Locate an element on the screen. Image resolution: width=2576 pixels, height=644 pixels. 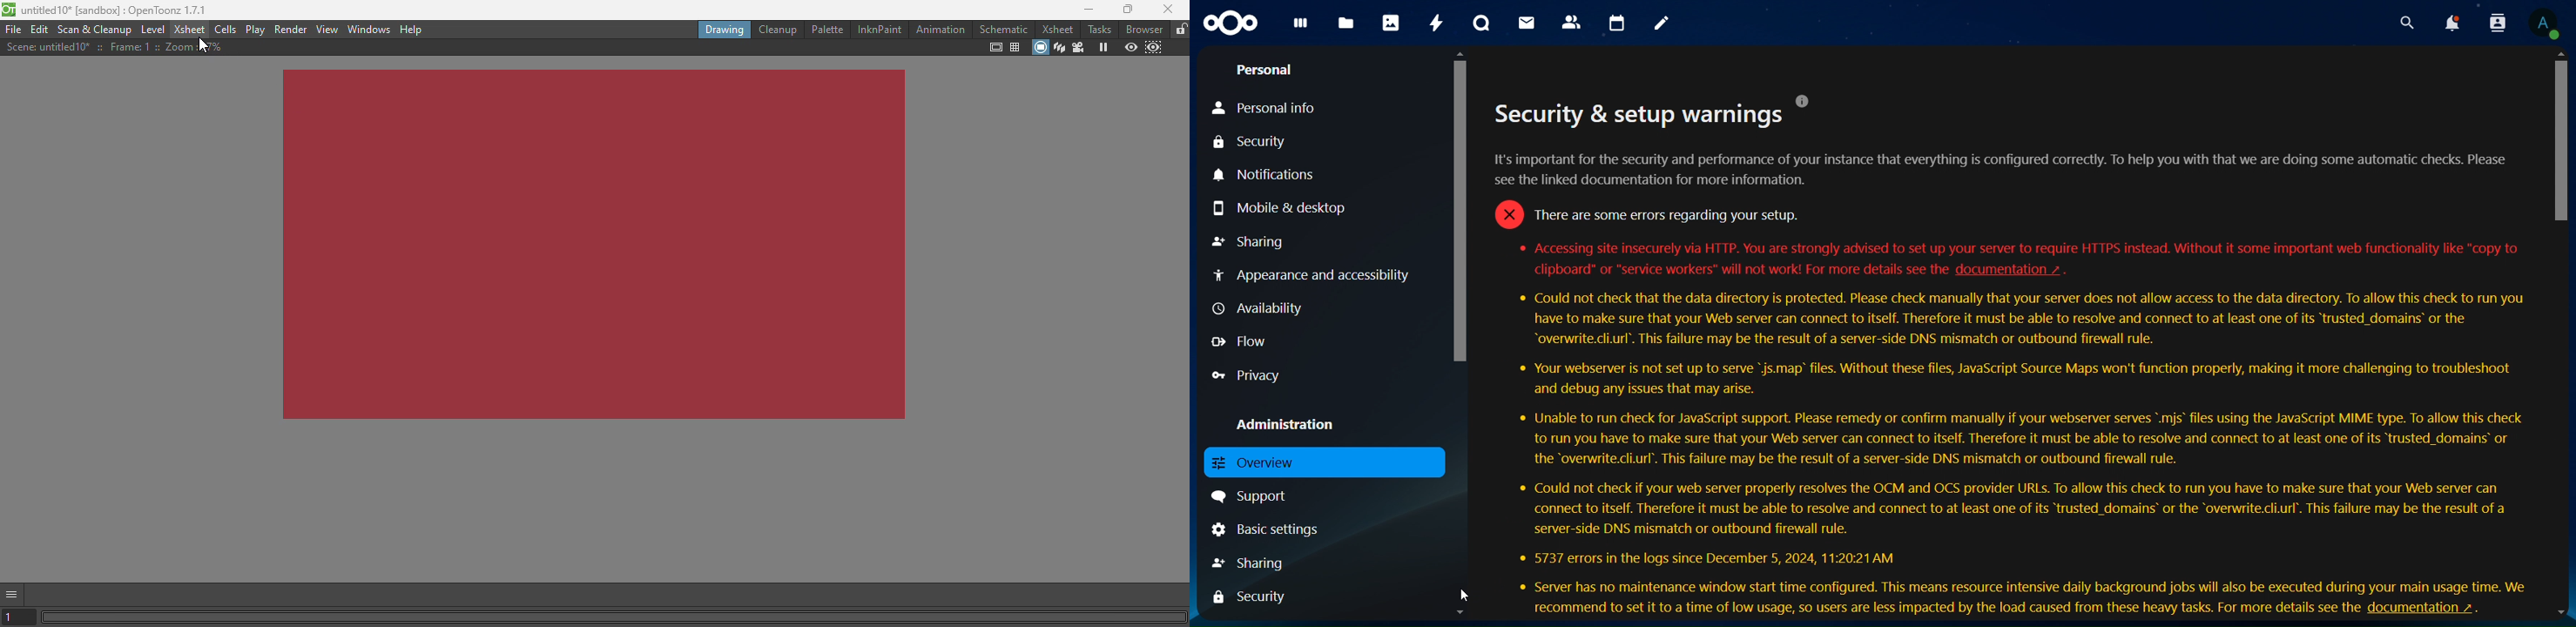
Drawing is located at coordinates (724, 29).